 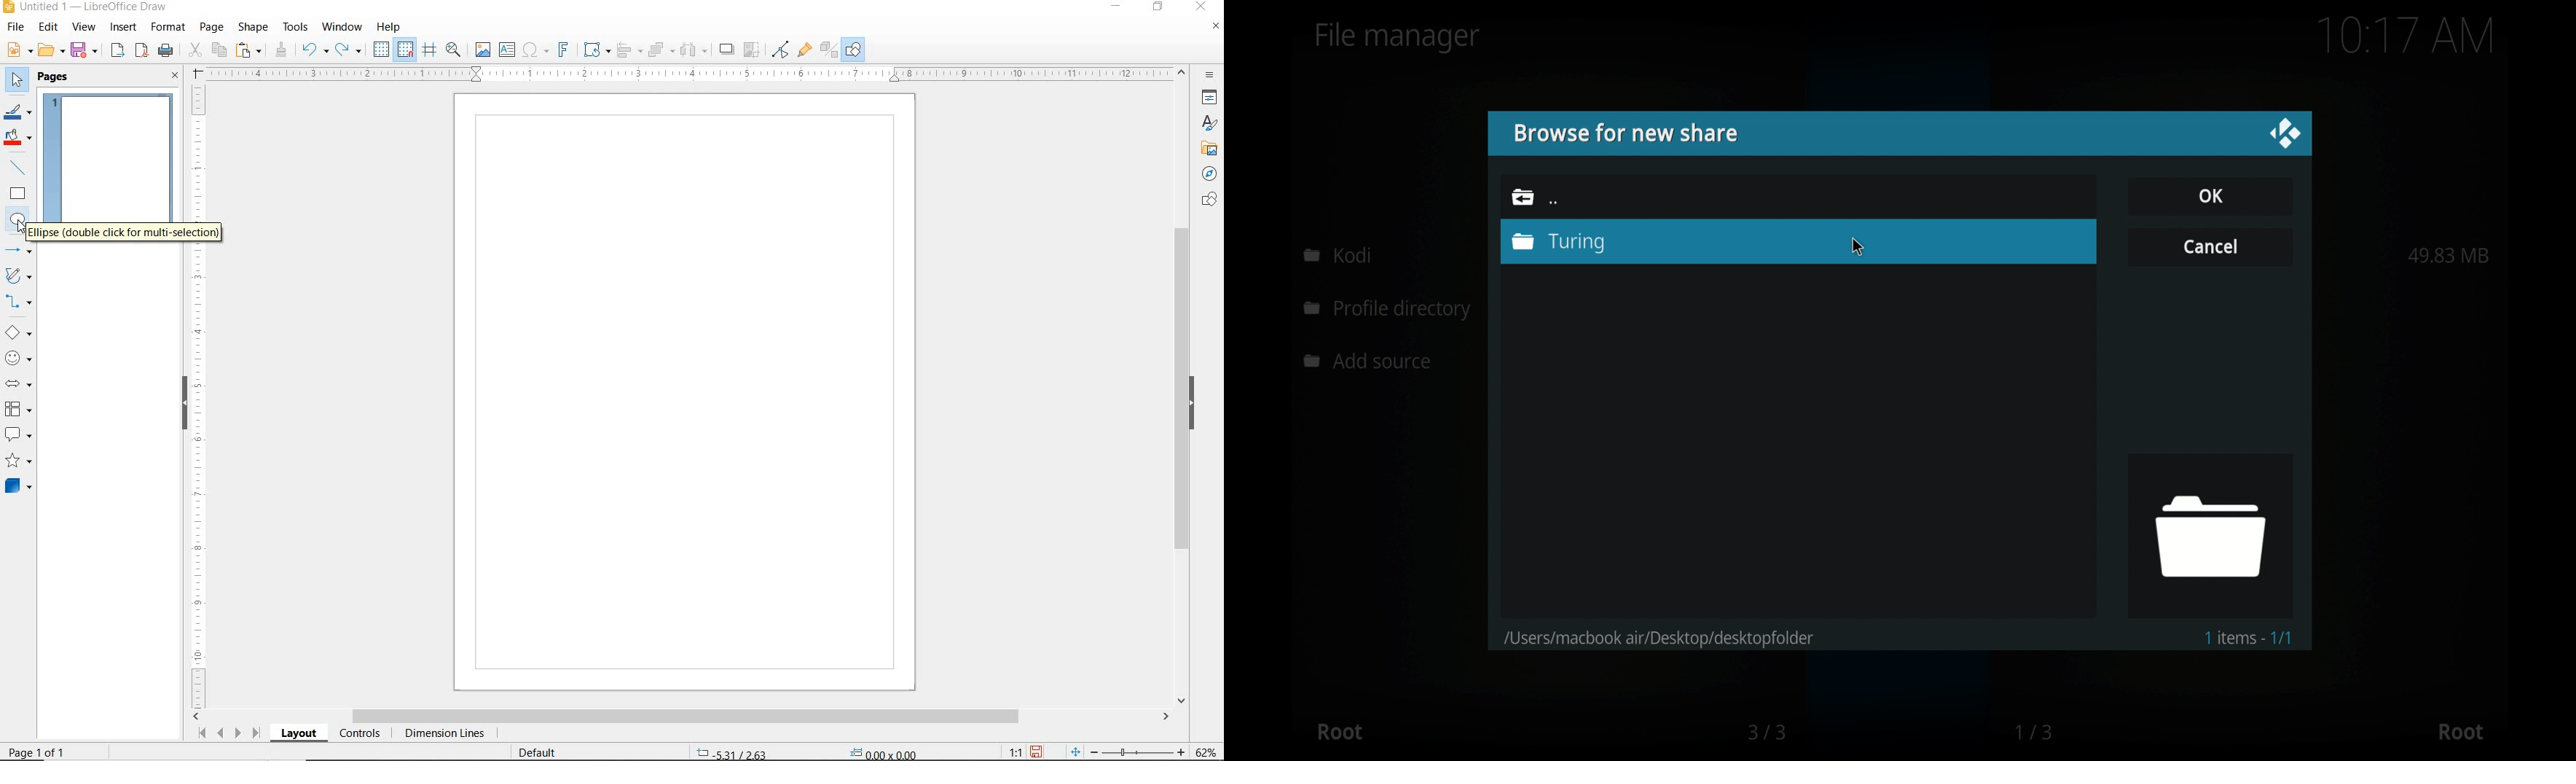 I want to click on PAGE 1 O 1, so click(x=47, y=746).